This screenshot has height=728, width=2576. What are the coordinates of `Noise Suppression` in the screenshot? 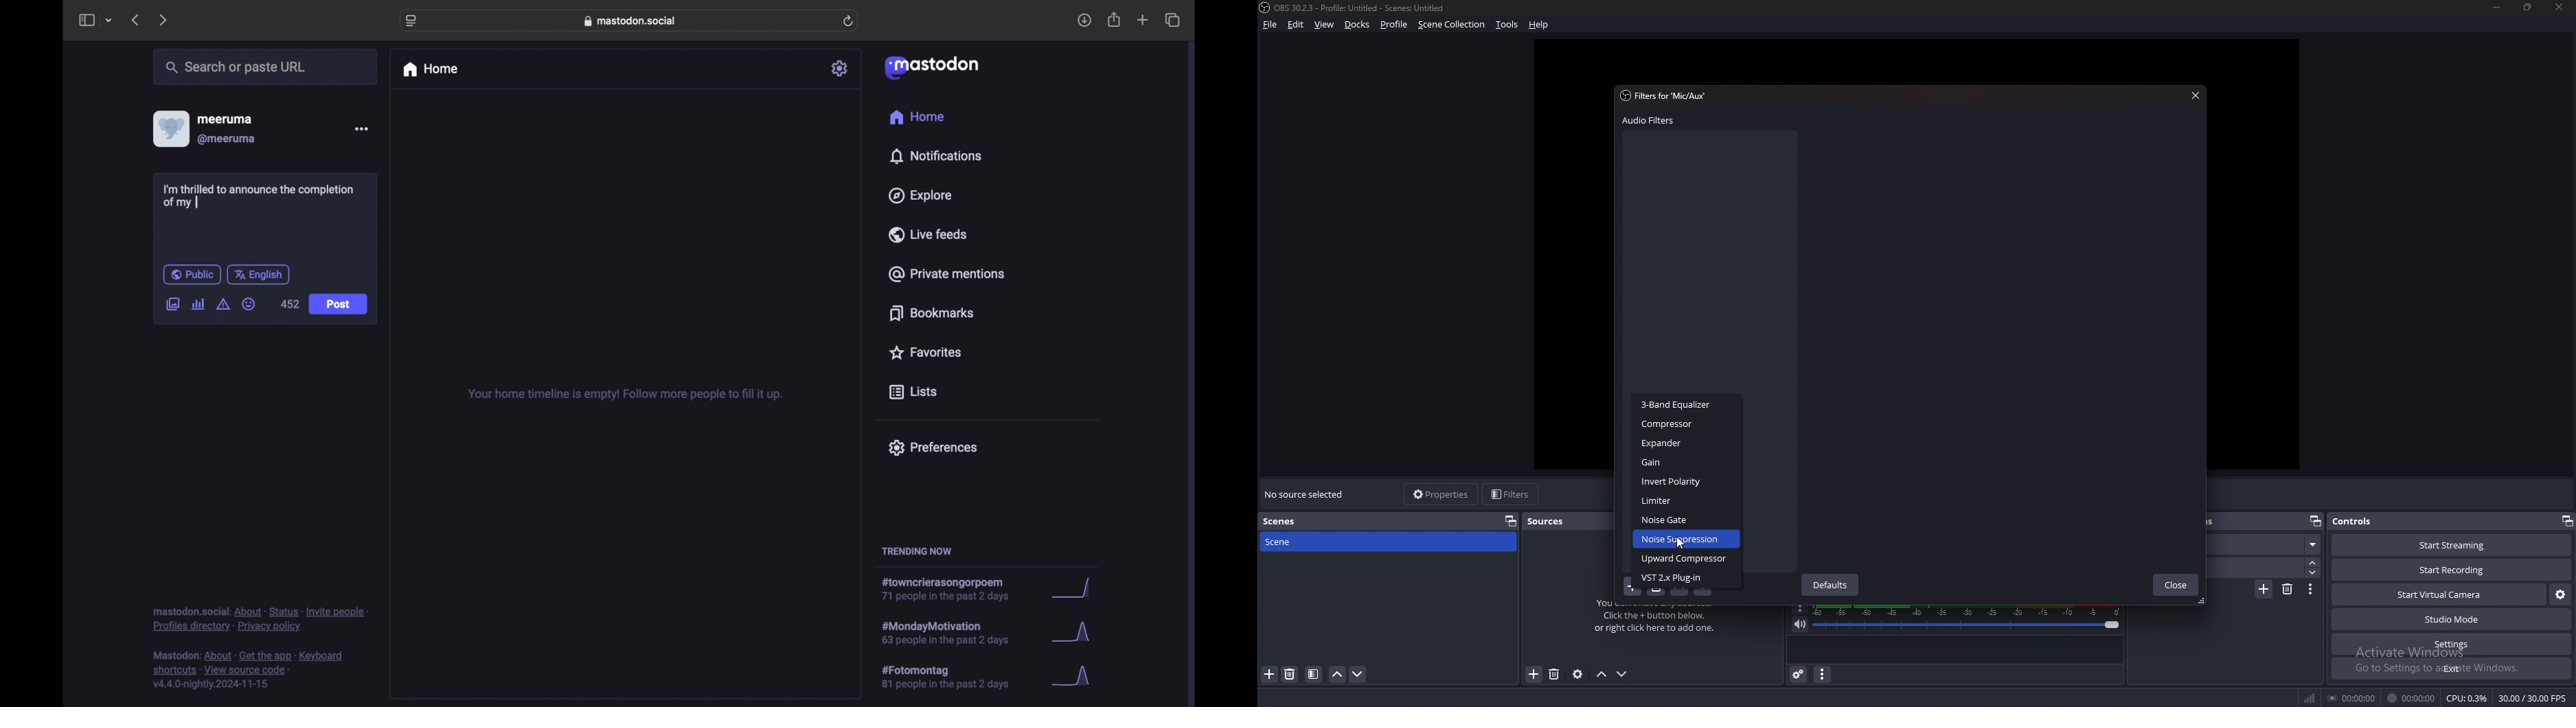 It's located at (1683, 540).